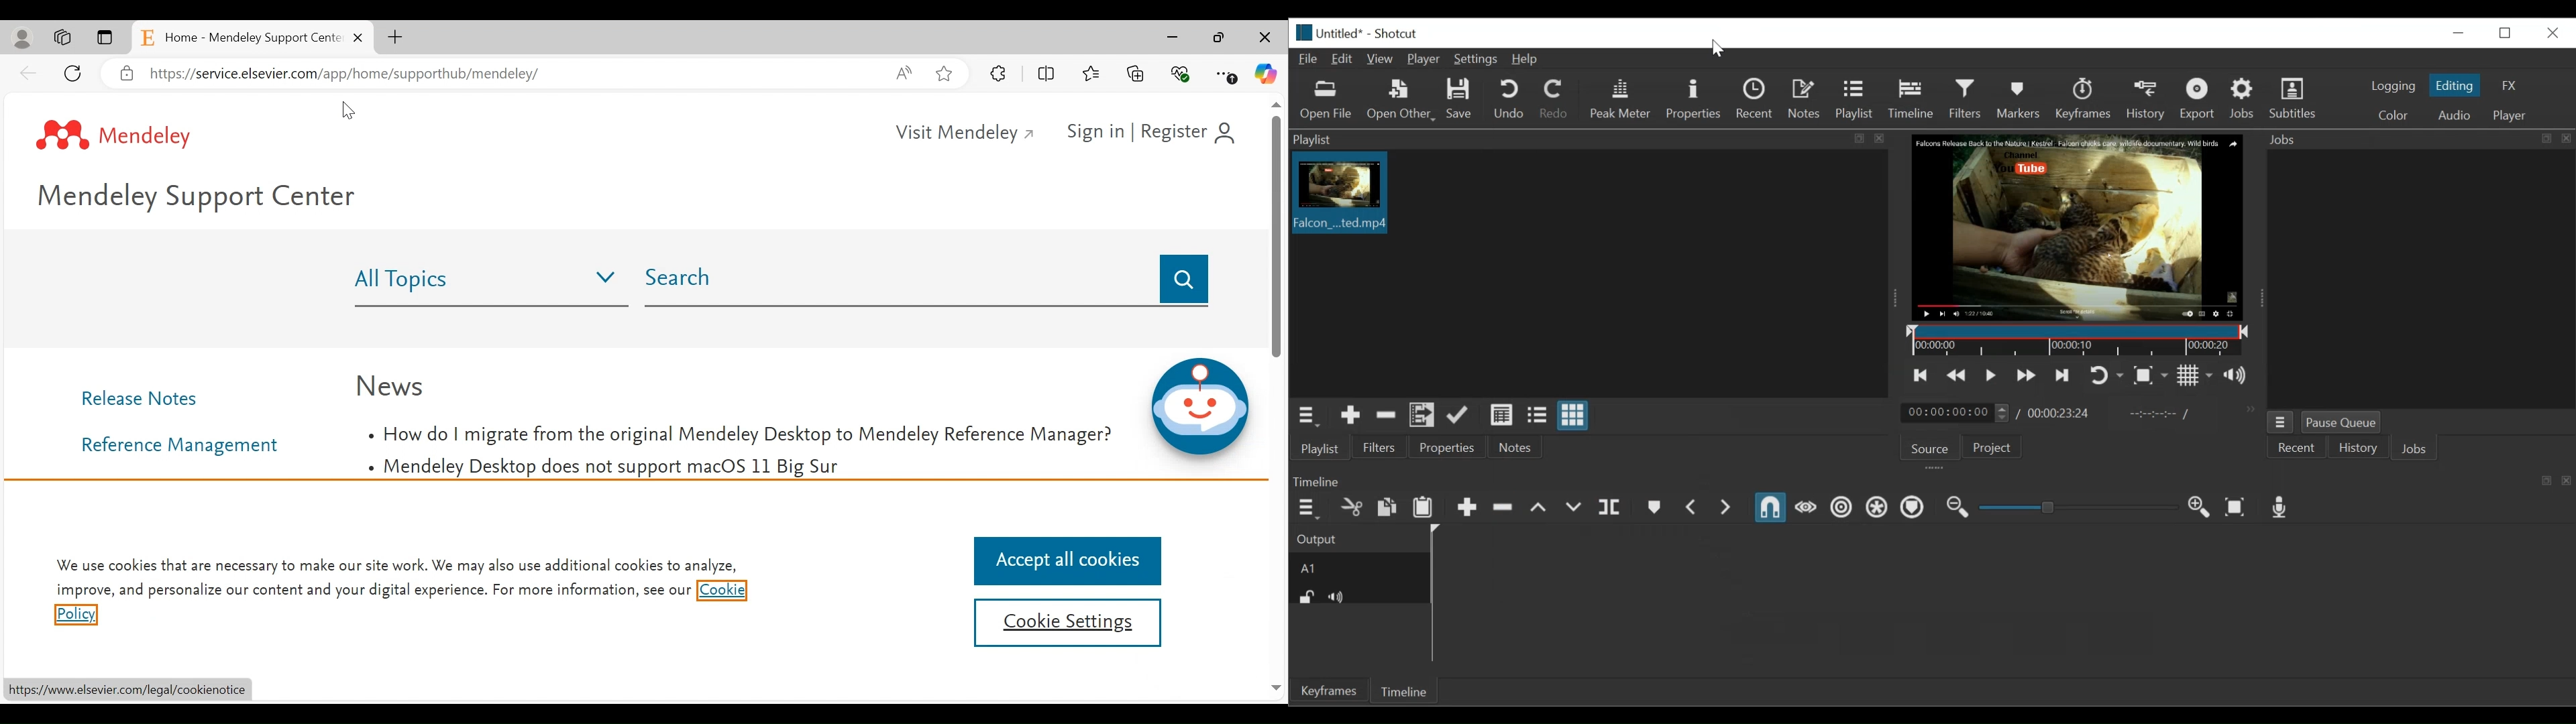  What do you see at coordinates (361, 77) in the screenshot?
I see `ttps://service.elsevier.com/app/home/supporthub/mendeley/` at bounding box center [361, 77].